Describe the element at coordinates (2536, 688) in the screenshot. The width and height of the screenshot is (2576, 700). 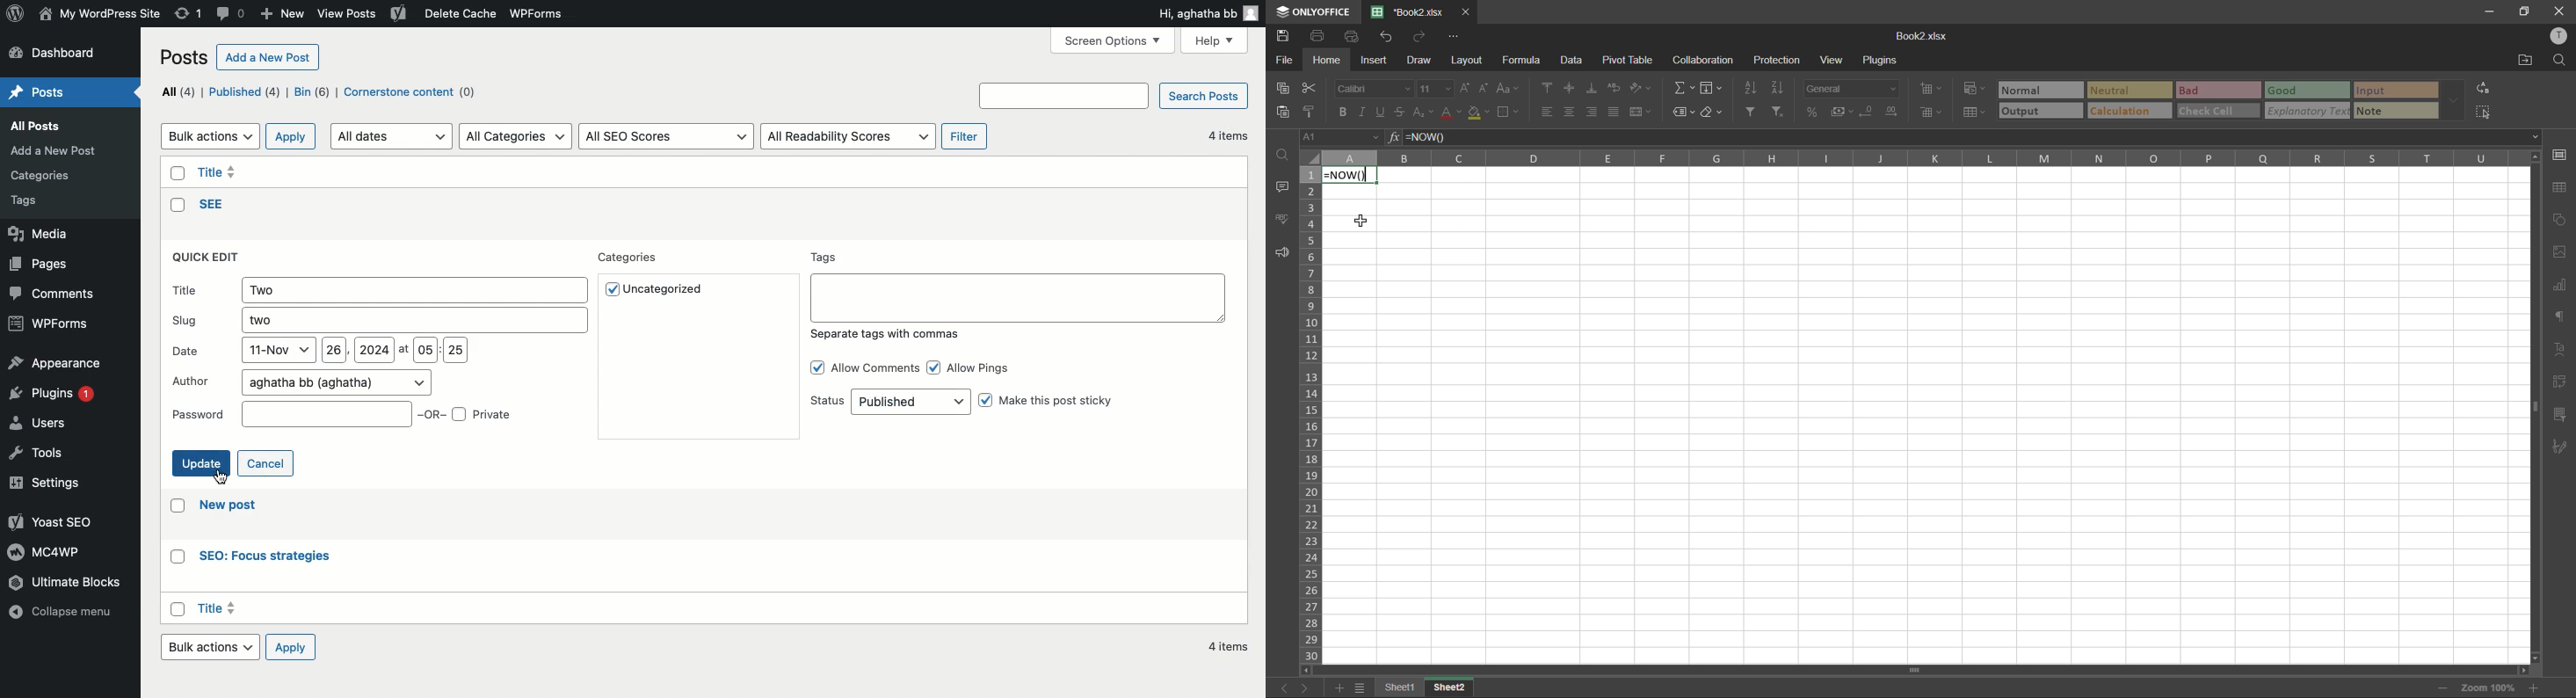
I see `zoom in ` at that location.